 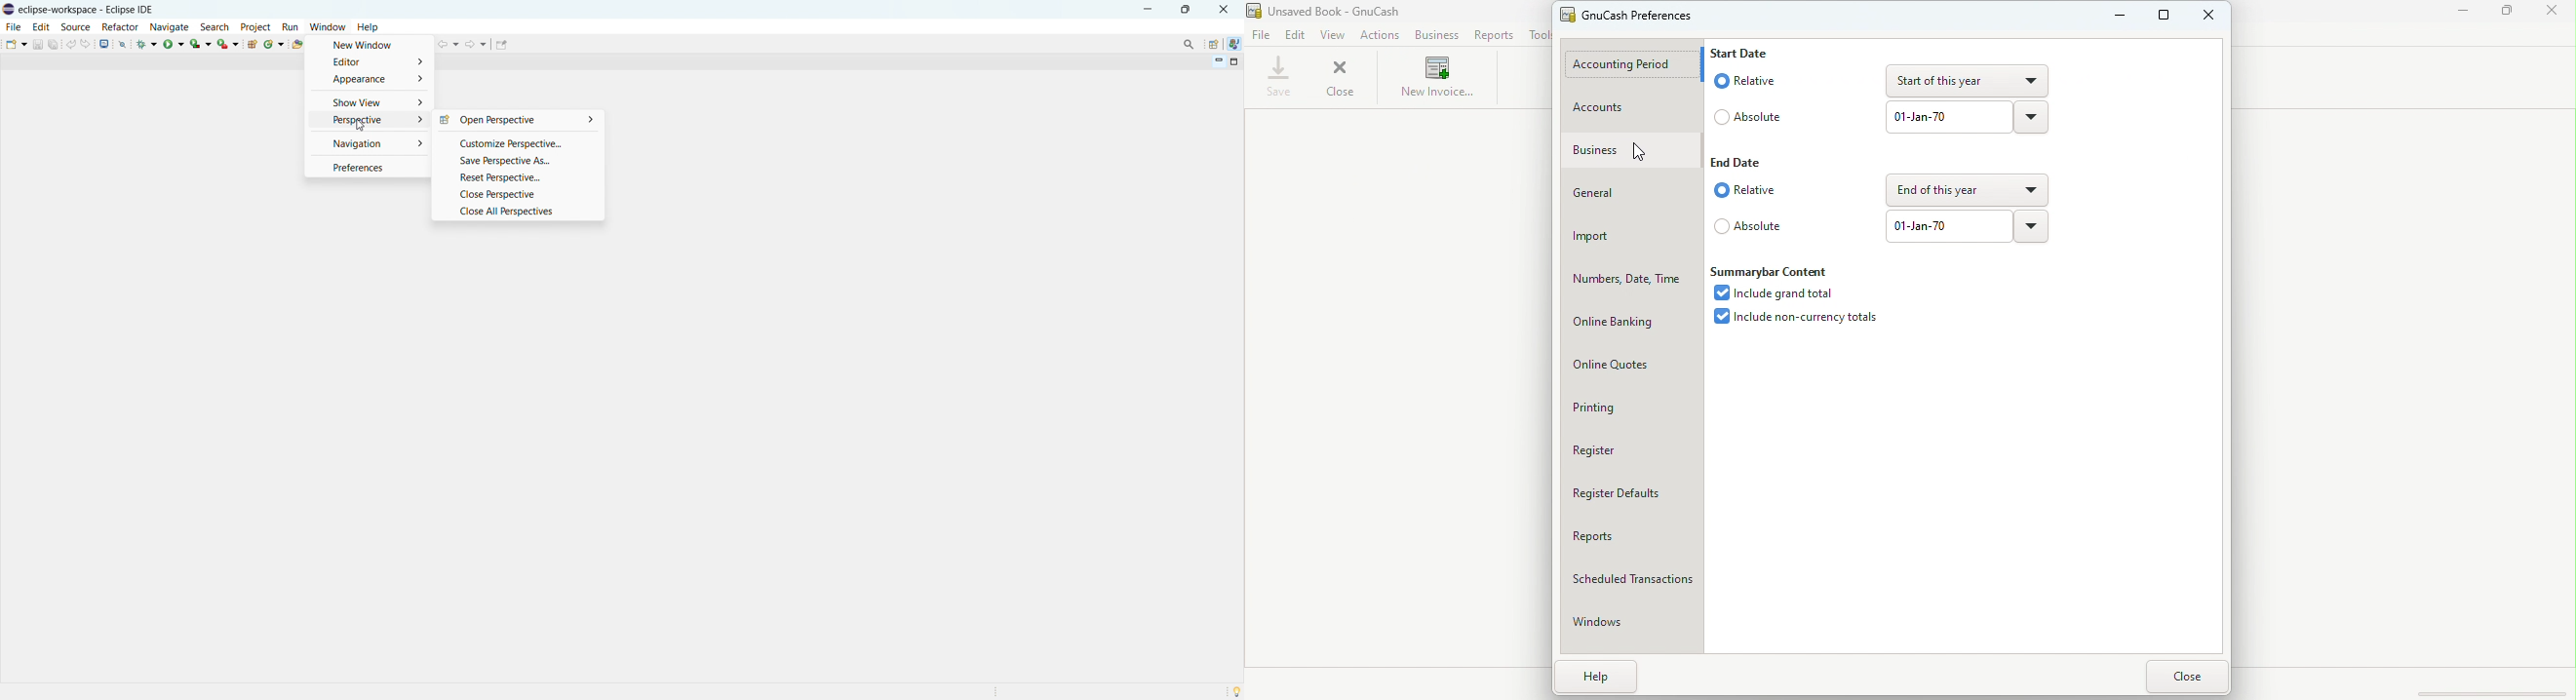 I want to click on Import, so click(x=1629, y=236).